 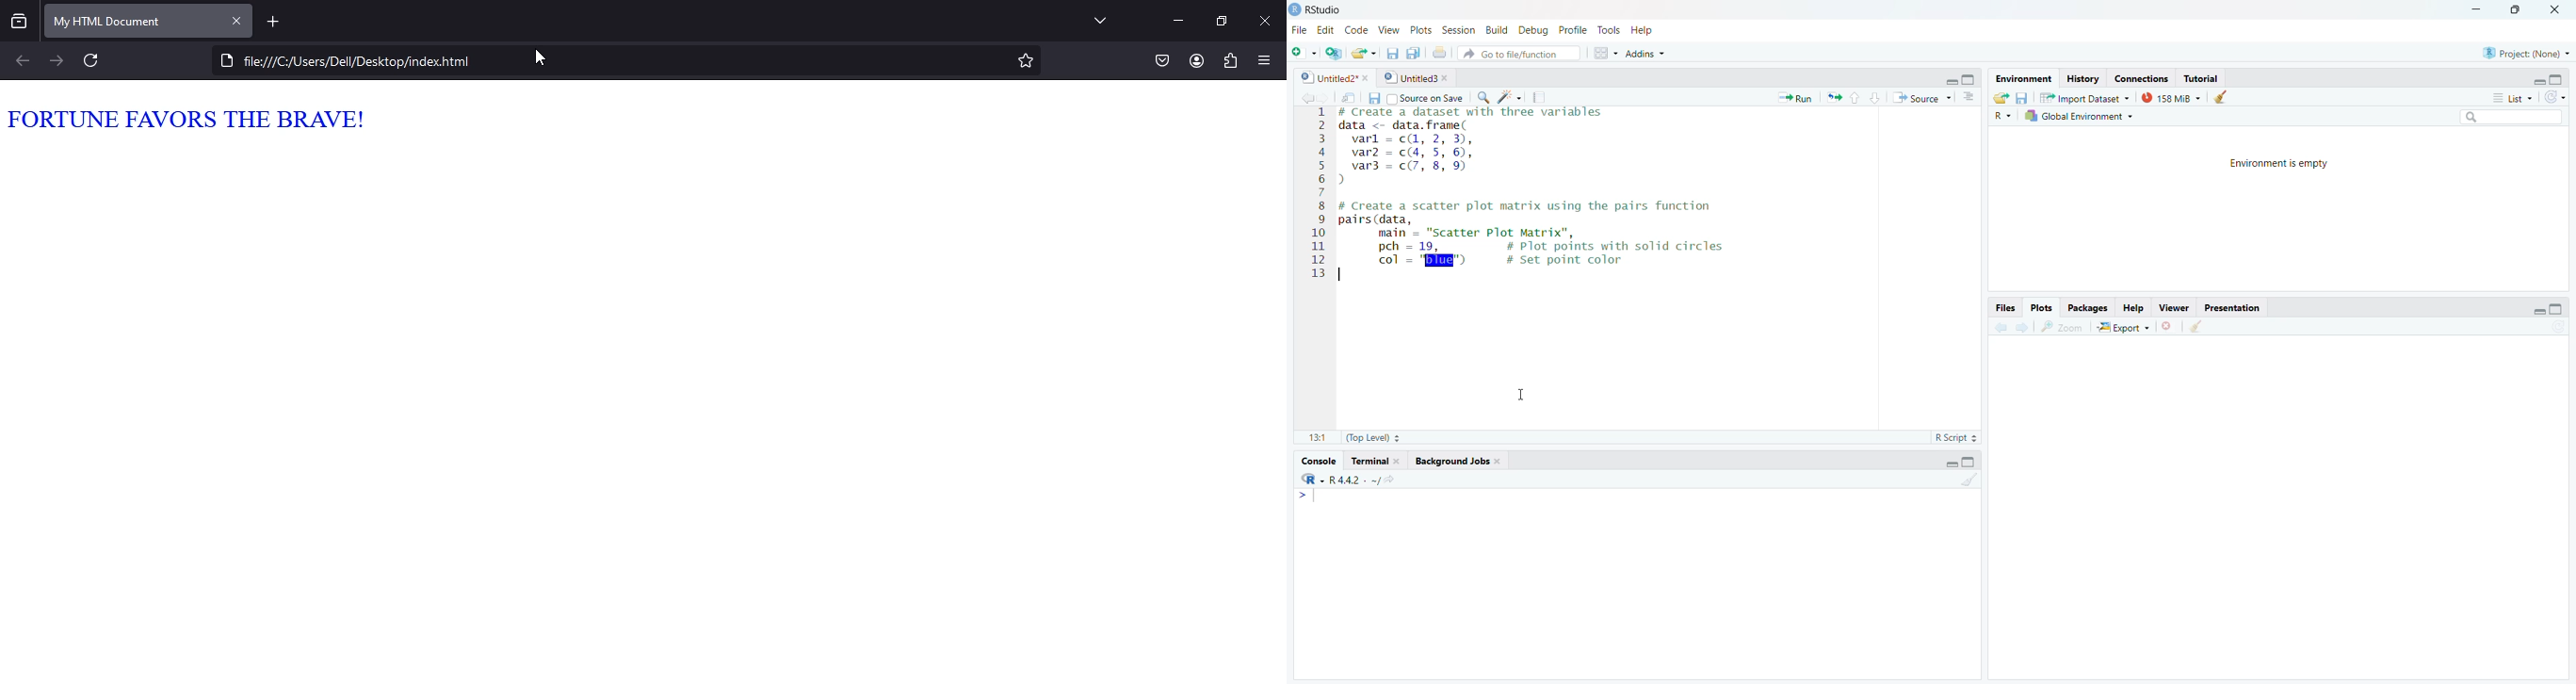 What do you see at coordinates (2205, 77) in the screenshot?
I see `Tutorial` at bounding box center [2205, 77].